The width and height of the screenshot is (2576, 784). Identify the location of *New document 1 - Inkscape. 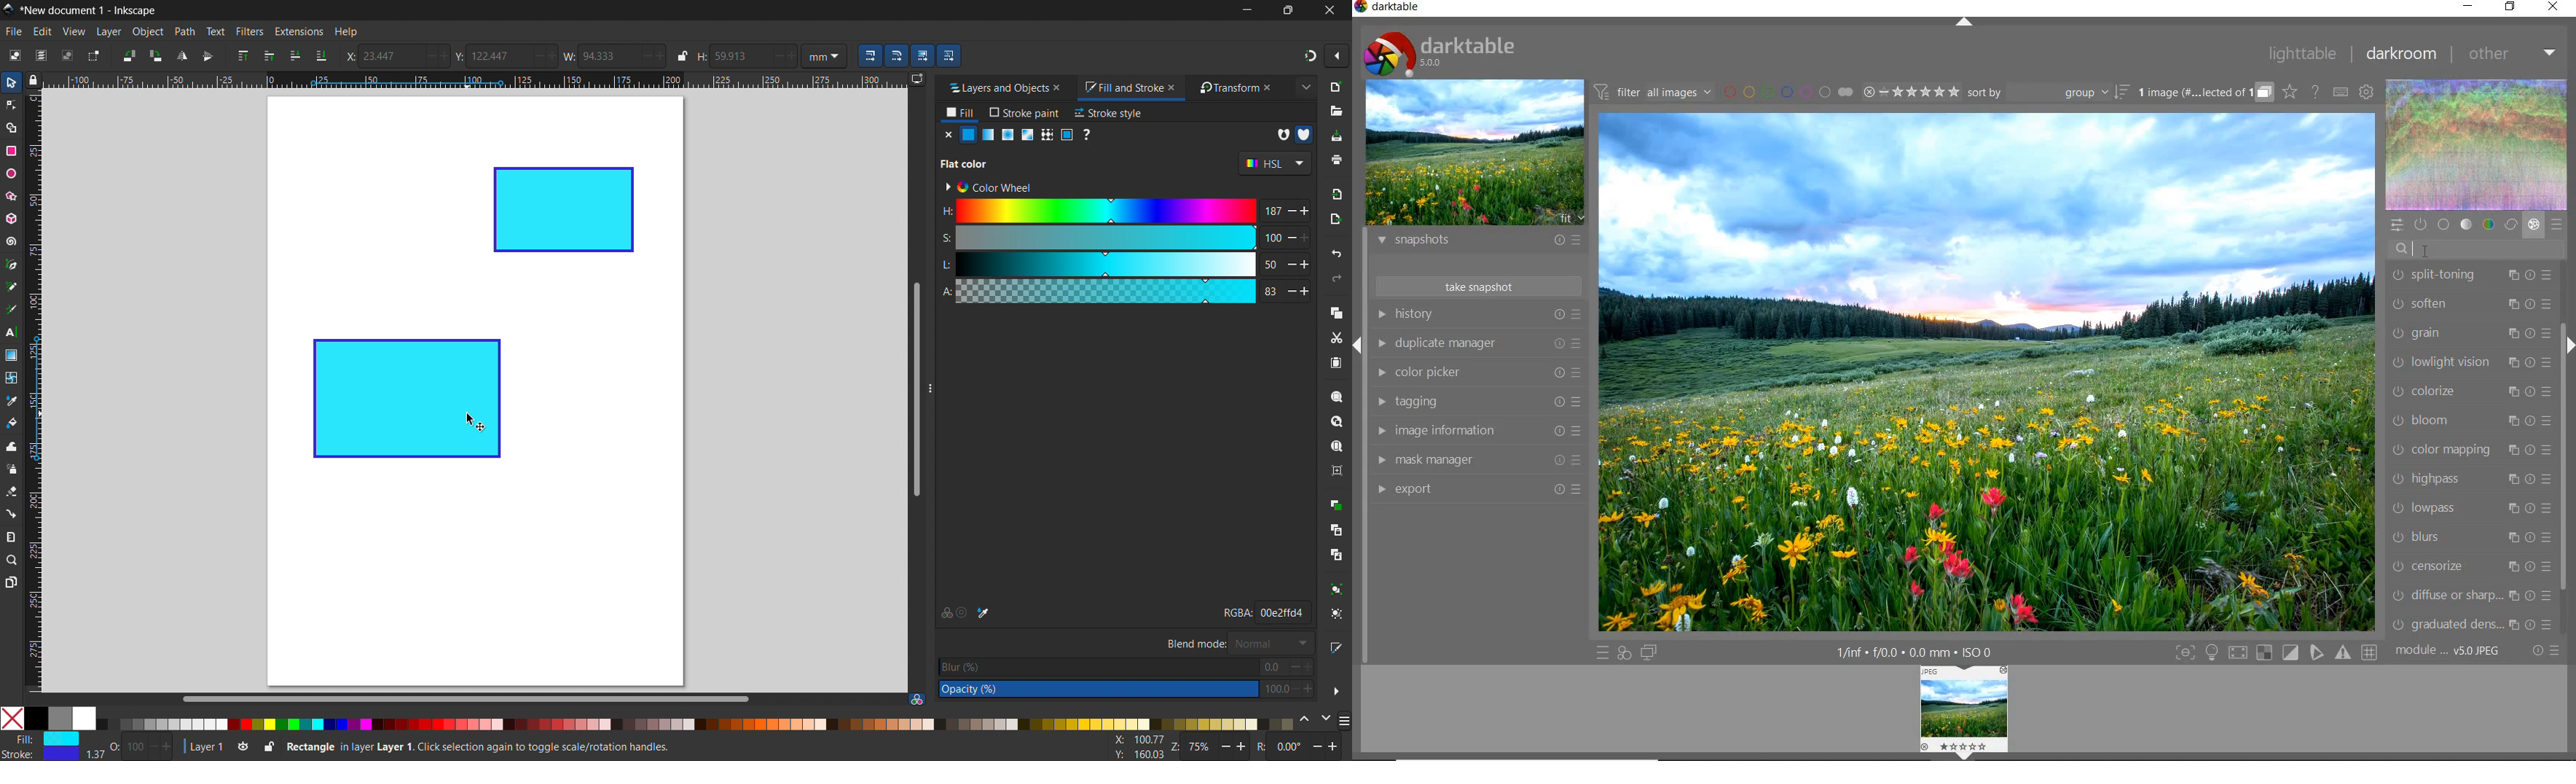
(89, 11).